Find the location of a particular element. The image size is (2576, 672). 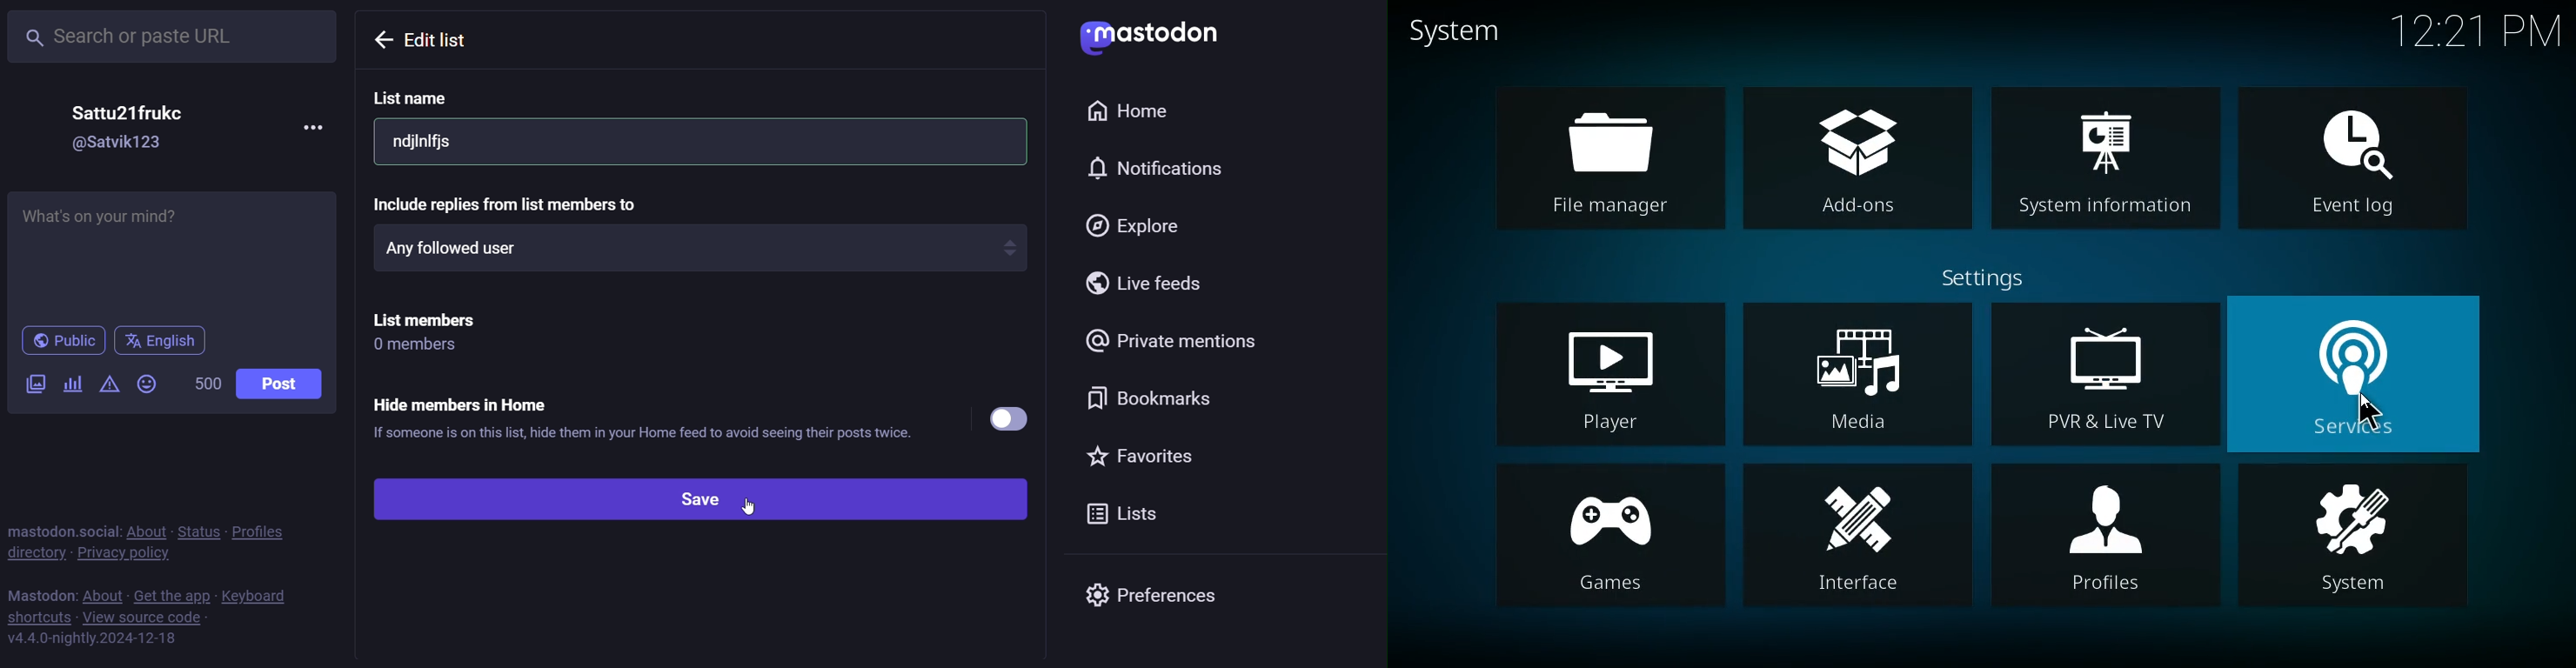

live feed is located at coordinates (1142, 283).